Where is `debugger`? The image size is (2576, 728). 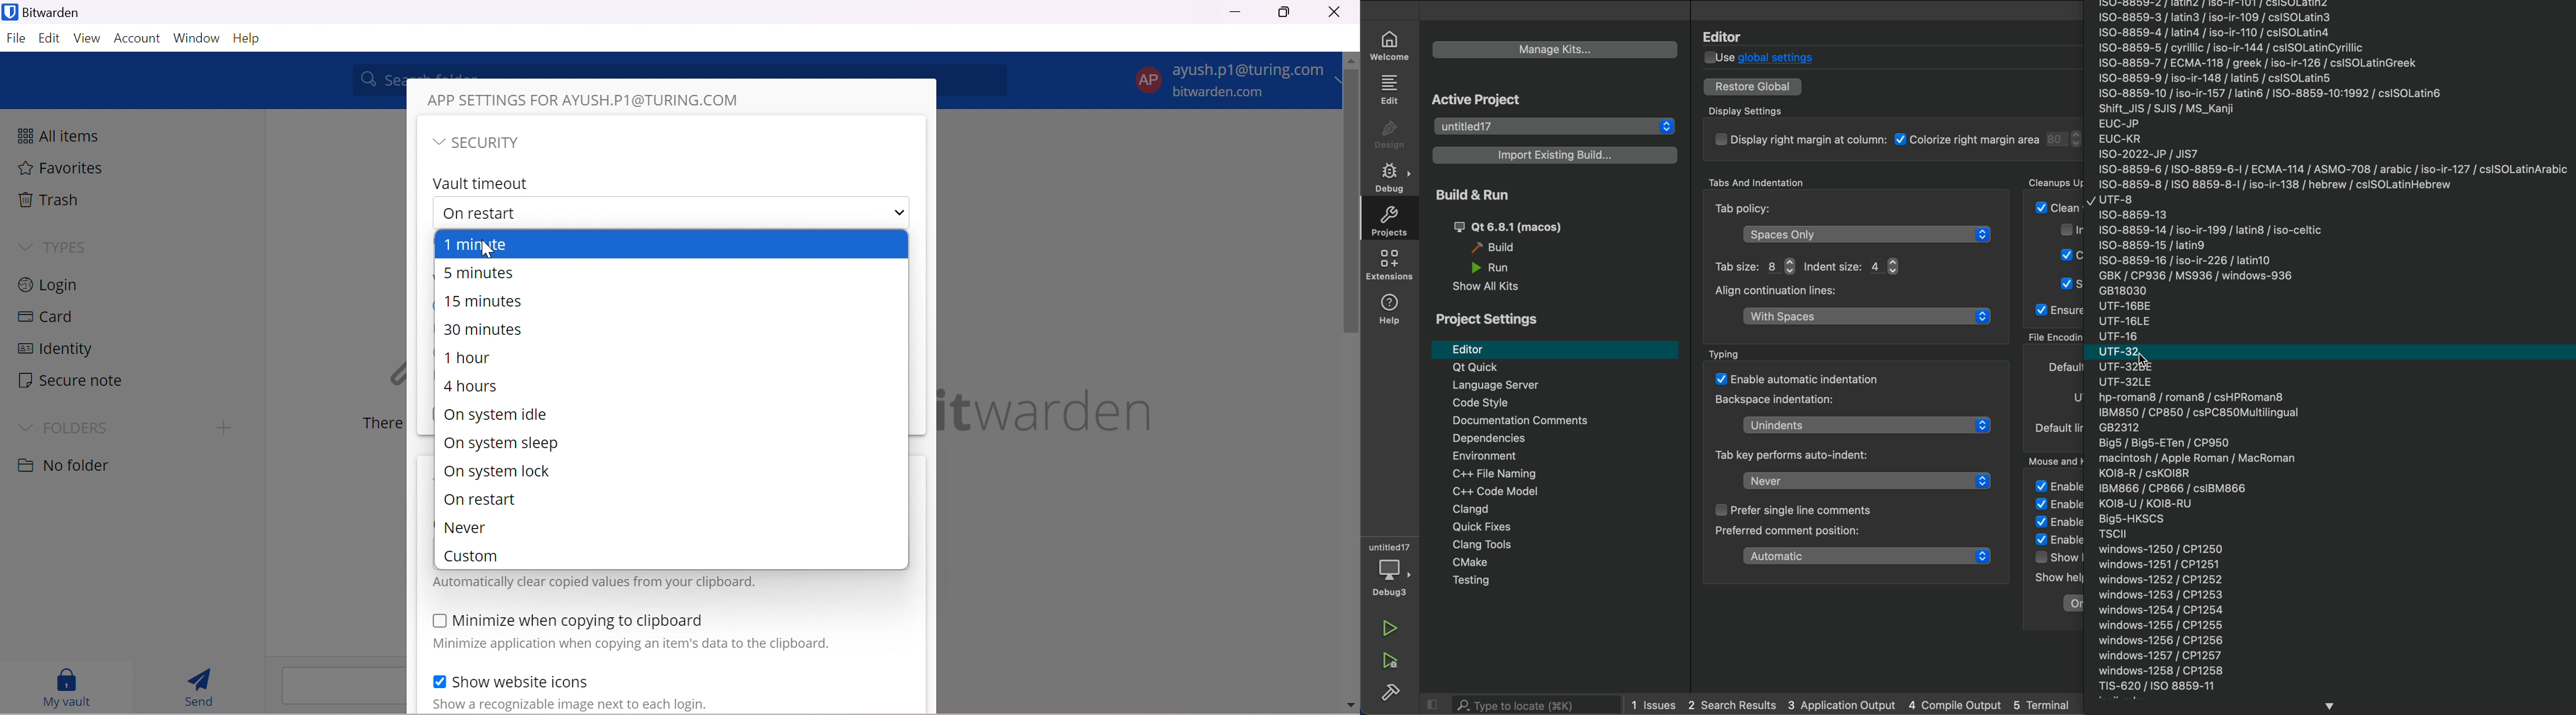 debugger is located at coordinates (1391, 571).